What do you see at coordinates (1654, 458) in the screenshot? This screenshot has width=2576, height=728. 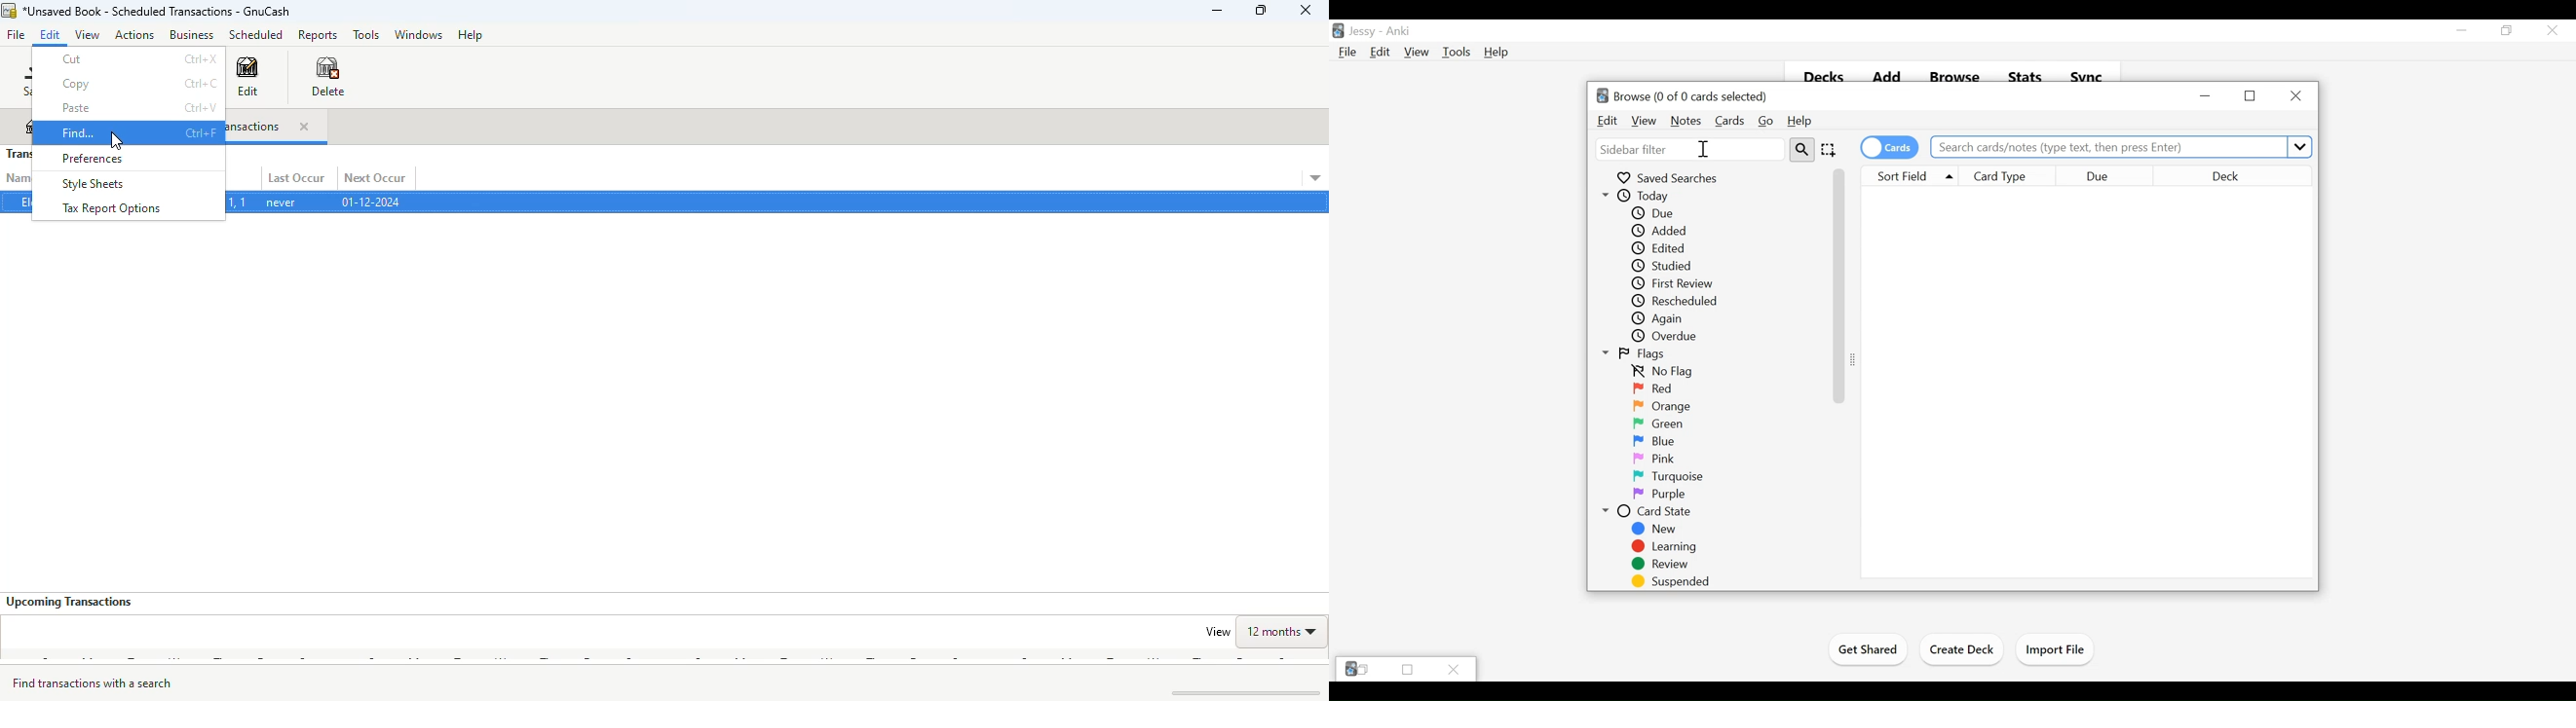 I see `Pink` at bounding box center [1654, 458].